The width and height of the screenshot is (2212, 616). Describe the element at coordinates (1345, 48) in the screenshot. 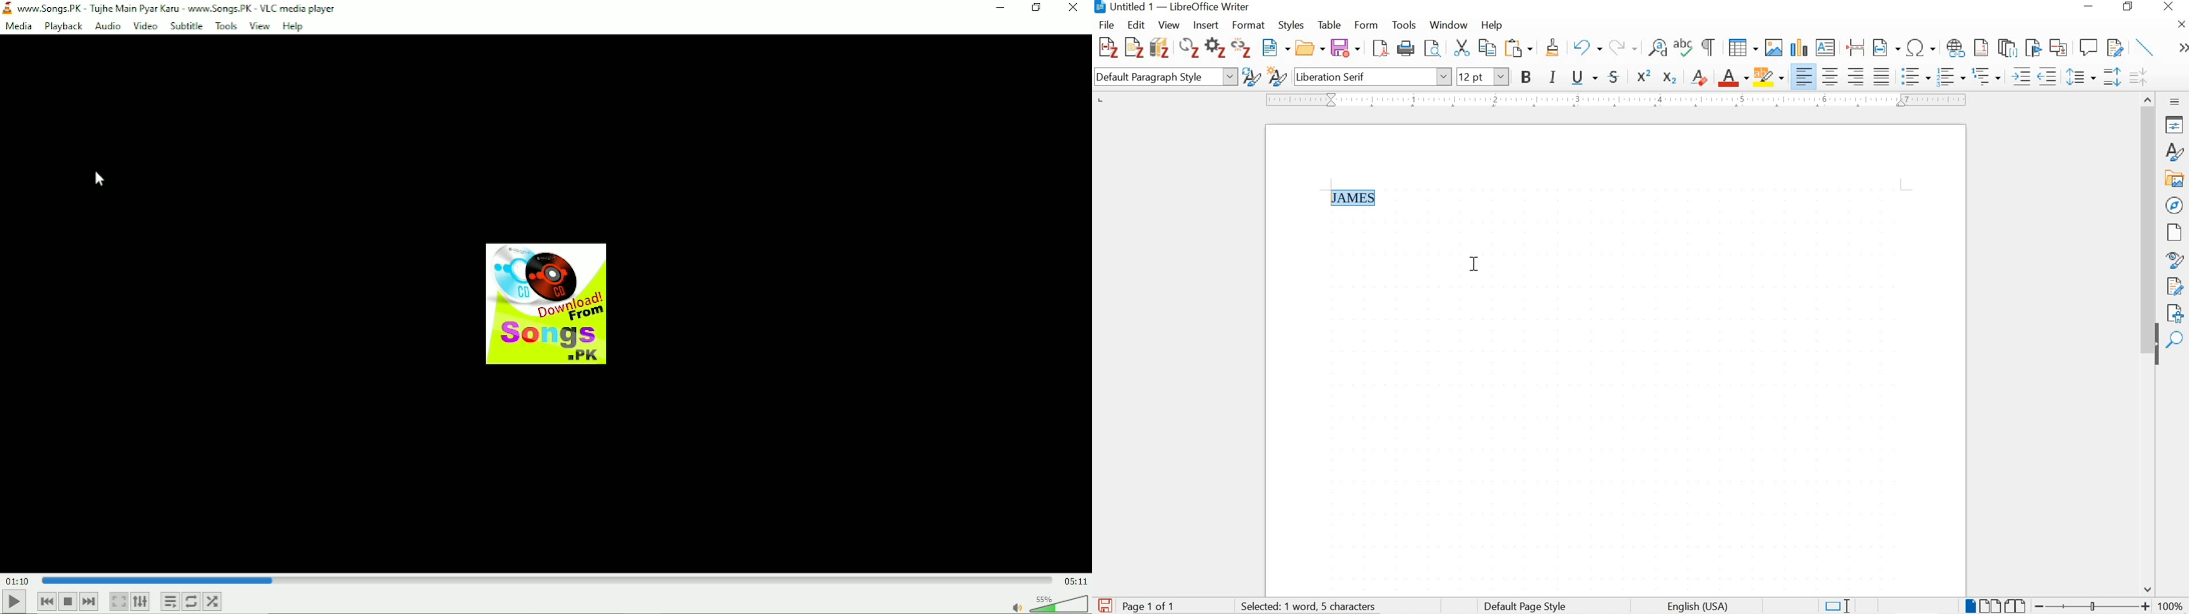

I see `save` at that location.